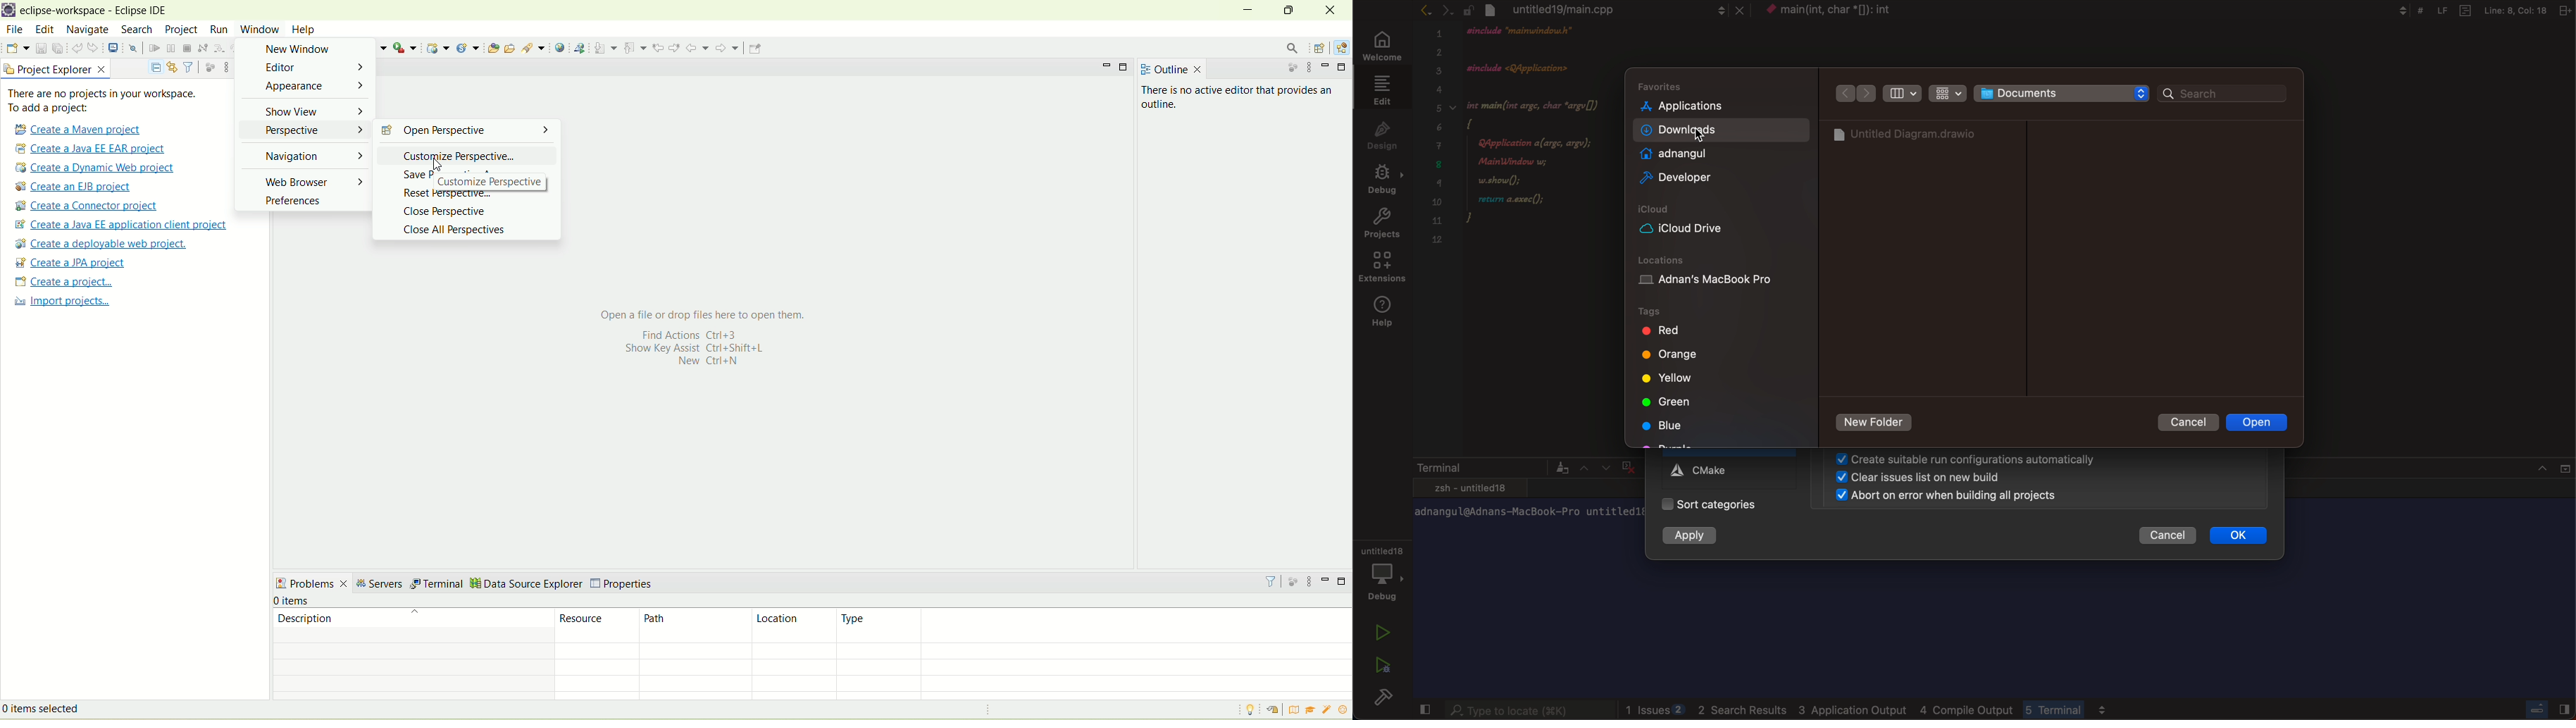  Describe the element at coordinates (697, 48) in the screenshot. I see `back` at that location.